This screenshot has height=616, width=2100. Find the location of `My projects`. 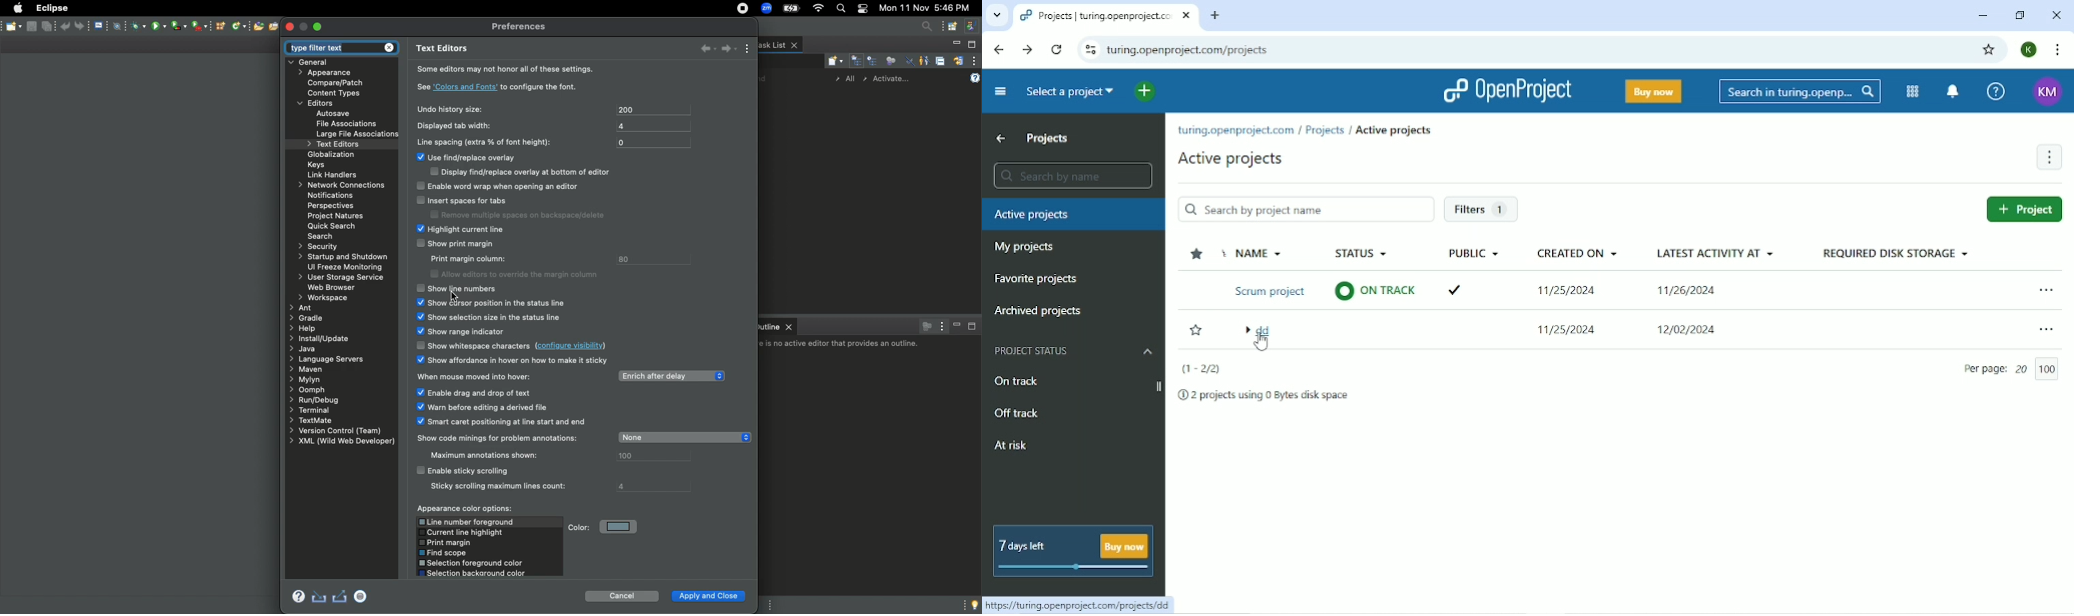

My projects is located at coordinates (1023, 248).